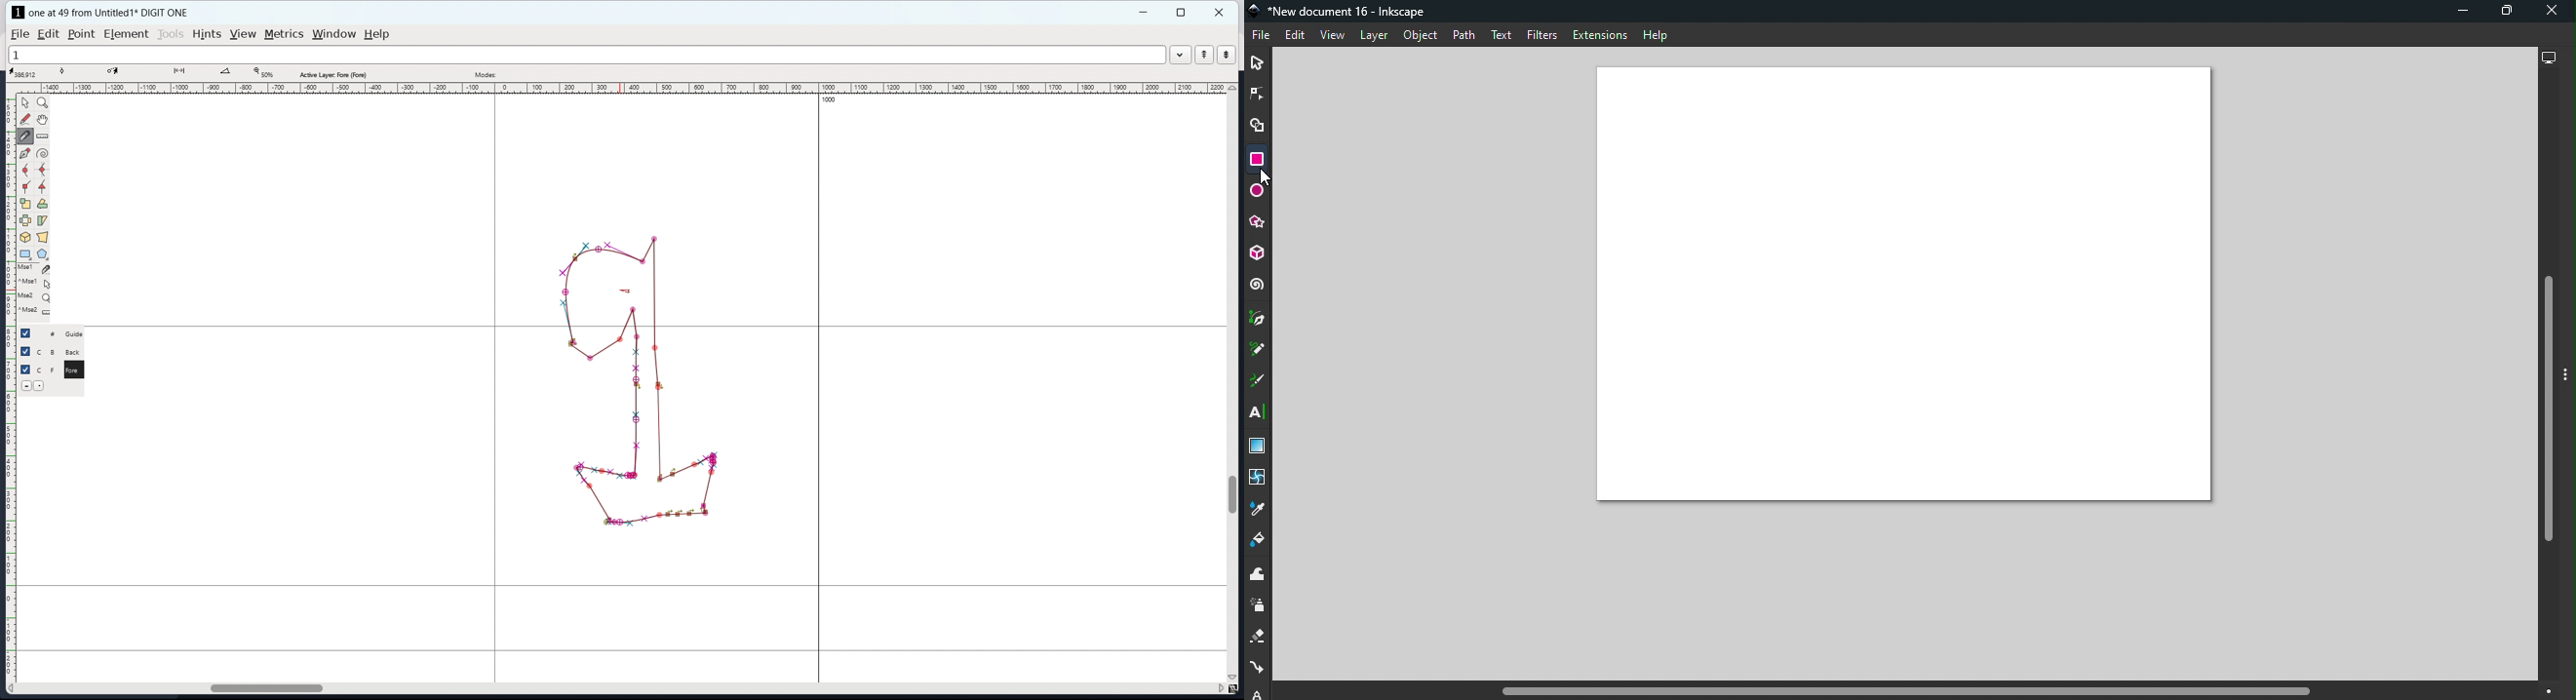 The height and width of the screenshot is (700, 2576). Describe the element at coordinates (76, 372) in the screenshot. I see `fore` at that location.